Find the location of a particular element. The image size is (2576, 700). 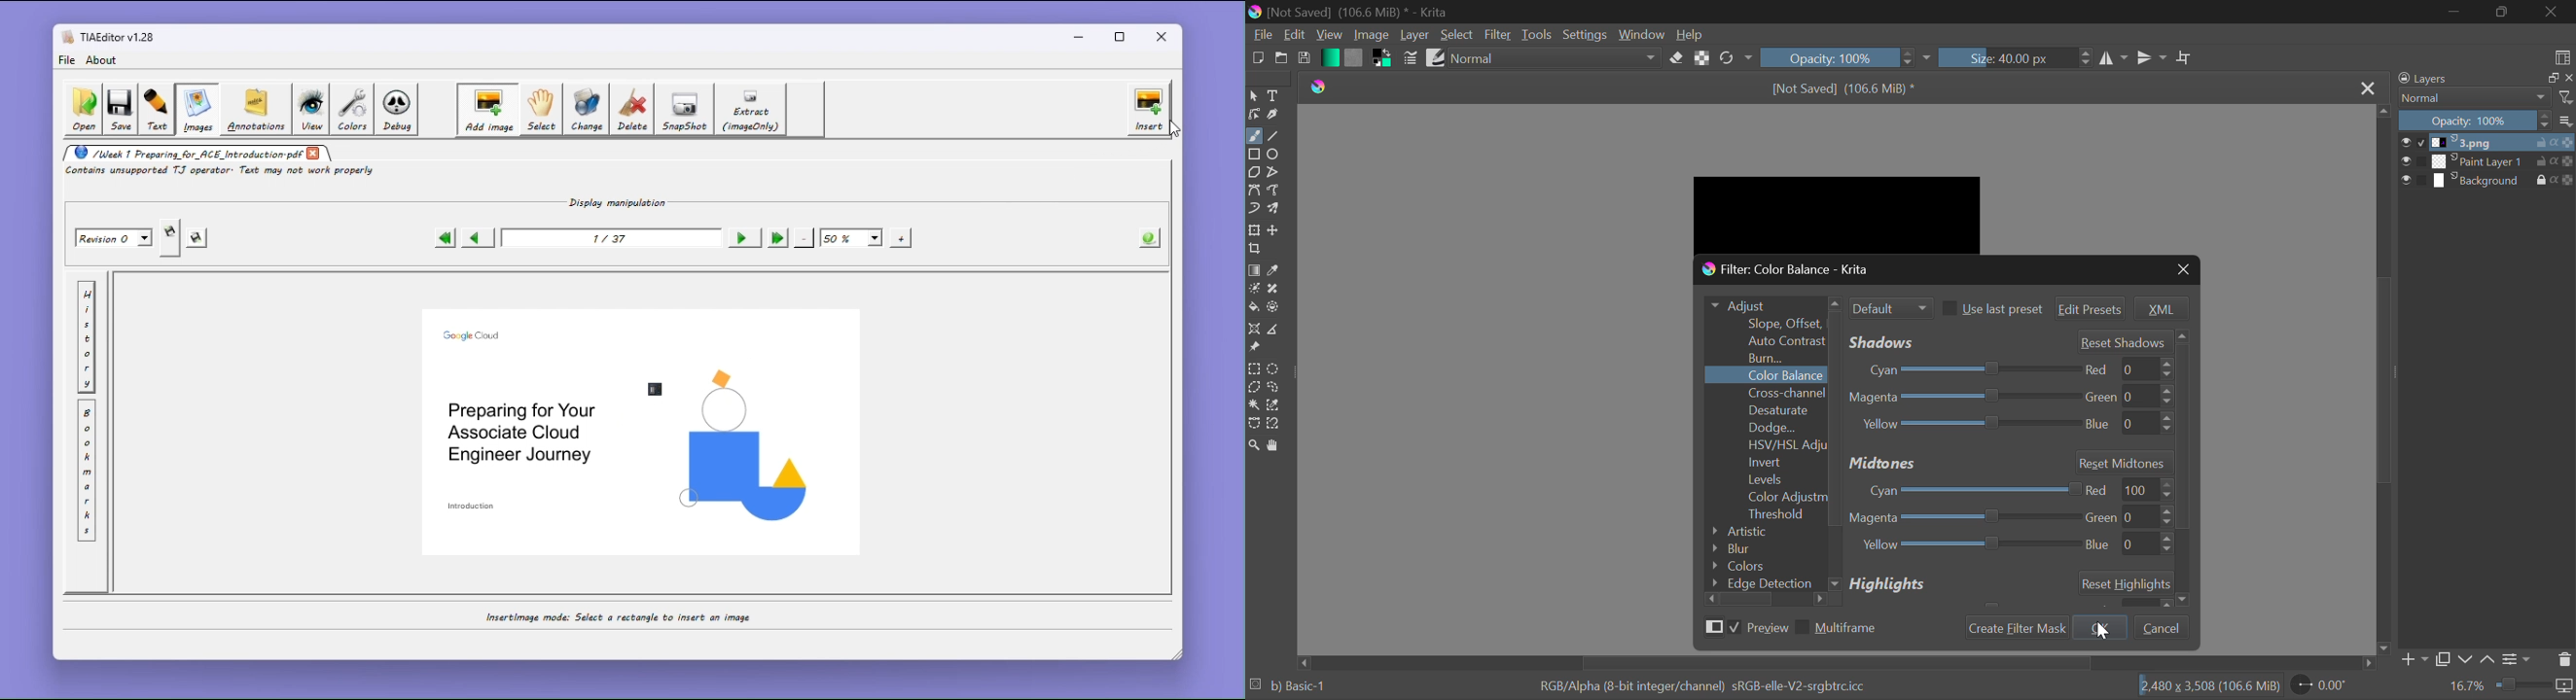

Normal is located at coordinates (2472, 98).